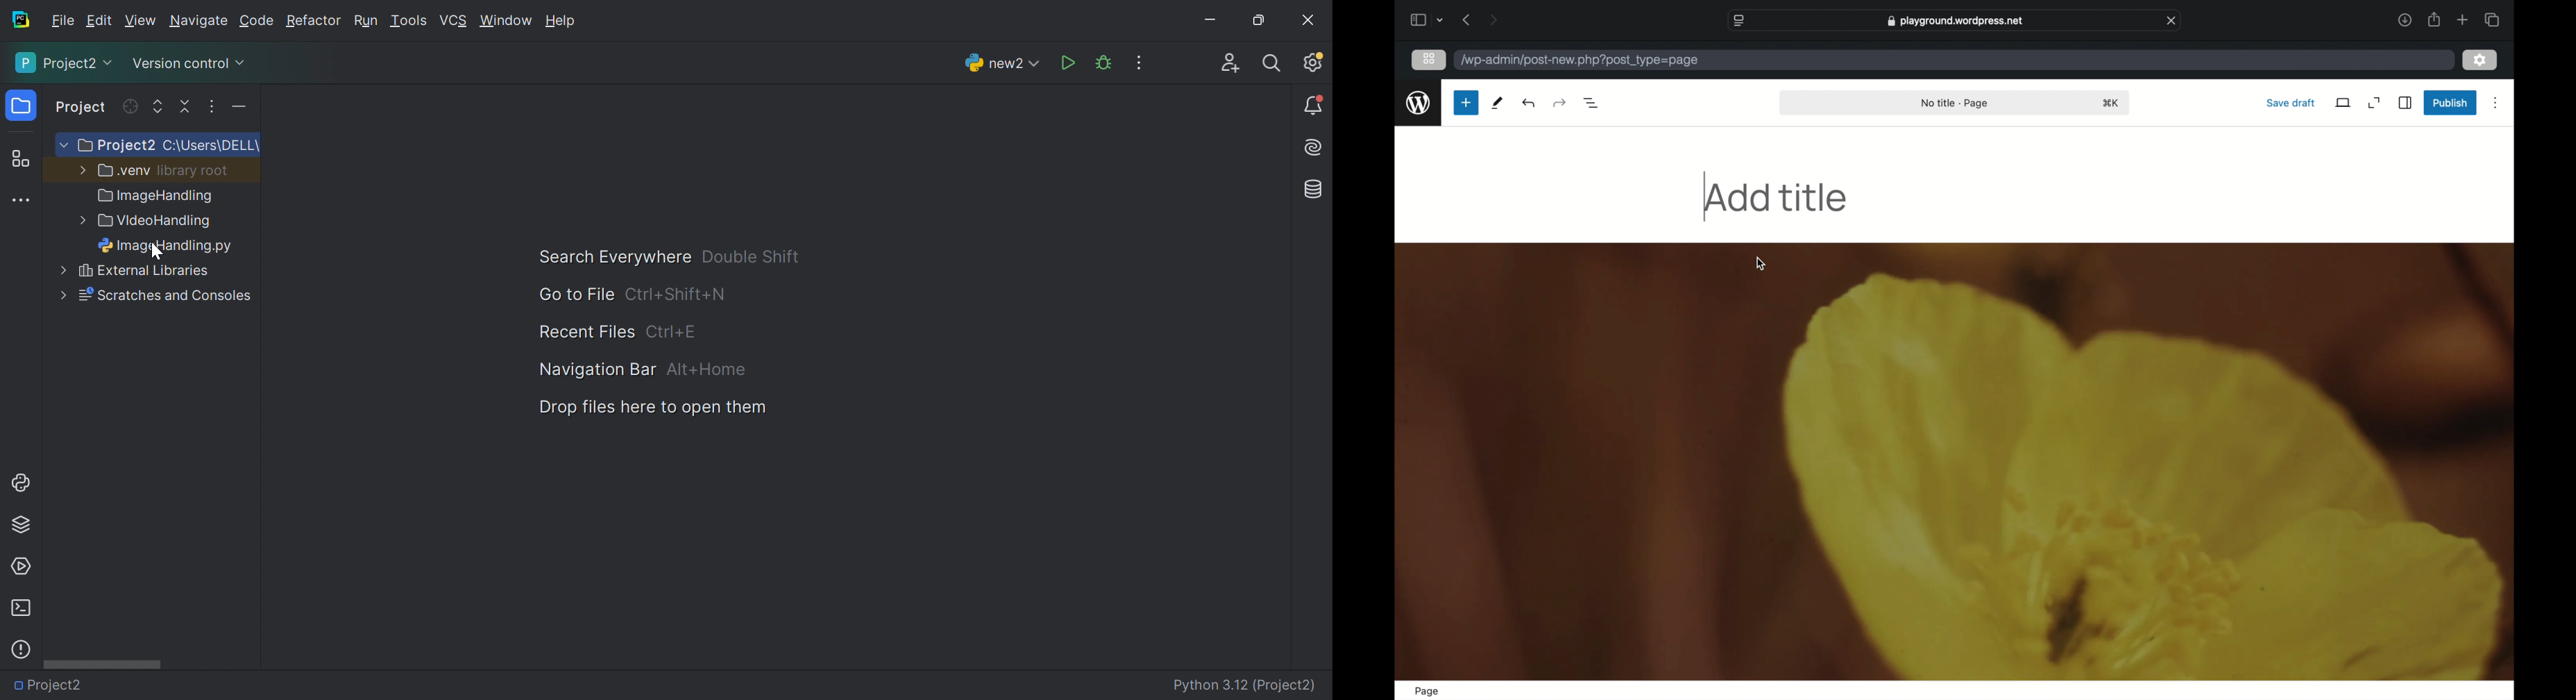 Image resolution: width=2576 pixels, height=700 pixels. I want to click on Project2, so click(65, 62).